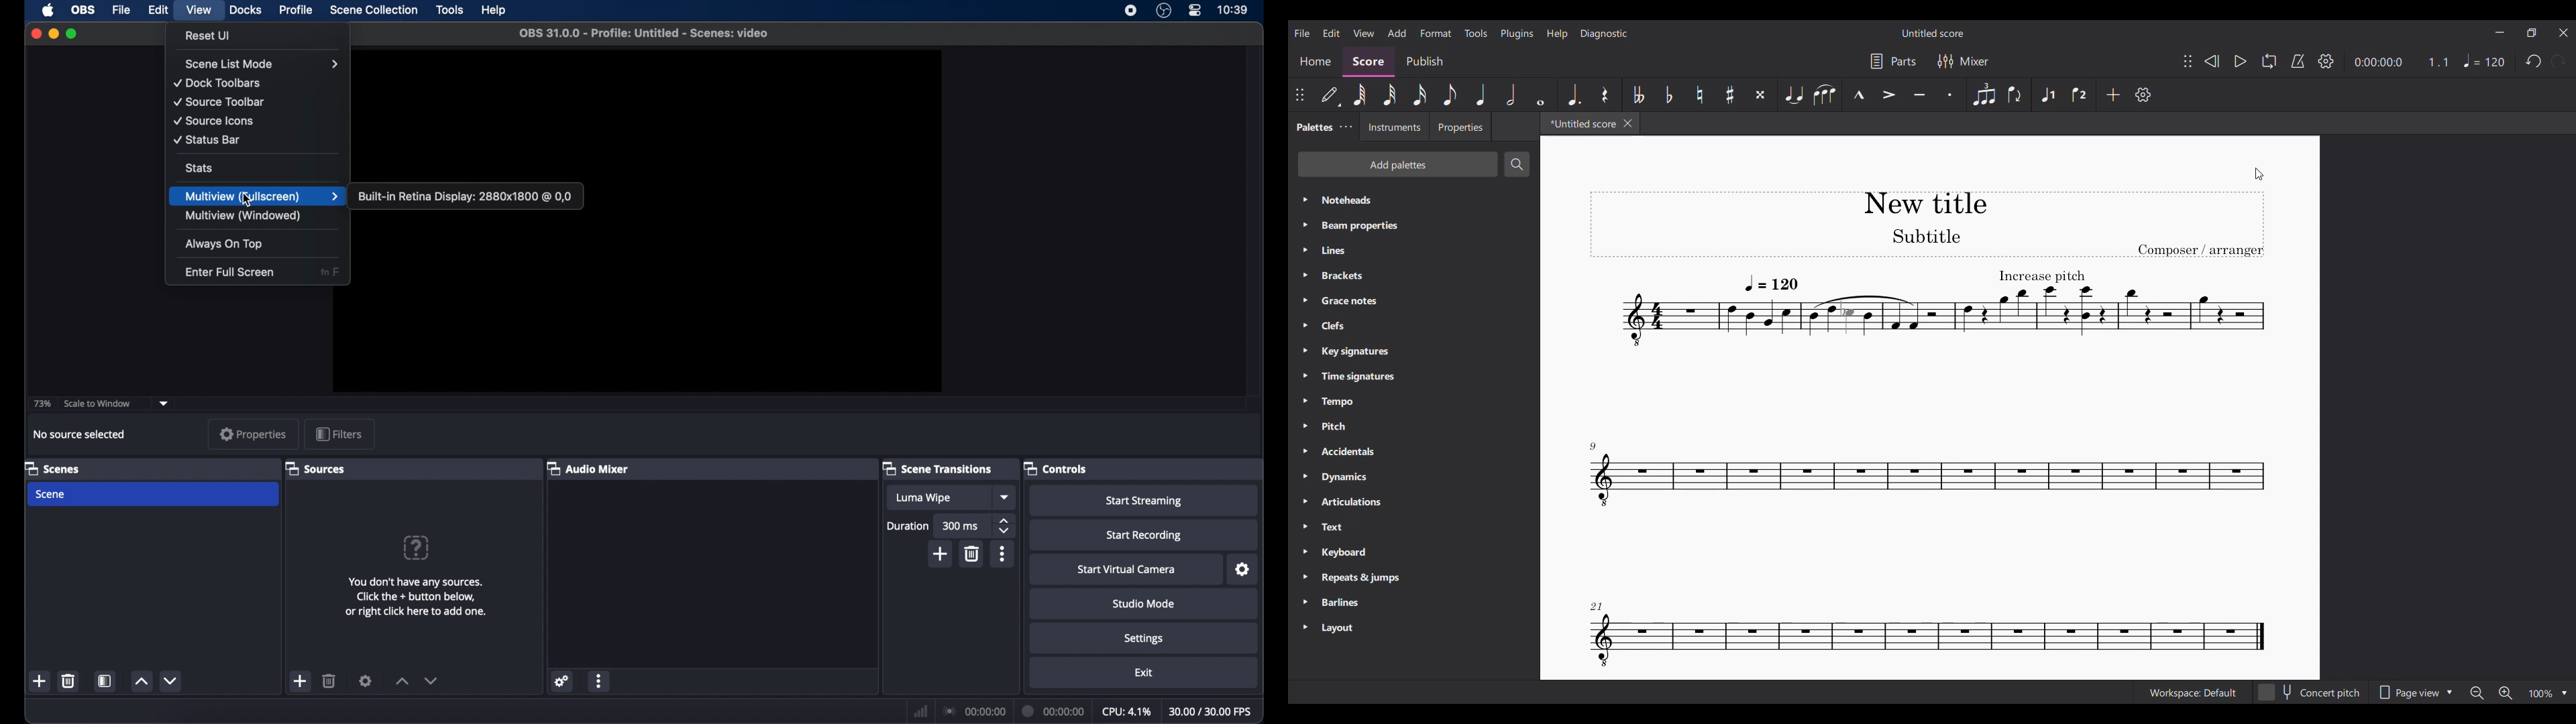 This screenshot has width=2576, height=728. What do you see at coordinates (1858, 95) in the screenshot?
I see `Marcato` at bounding box center [1858, 95].